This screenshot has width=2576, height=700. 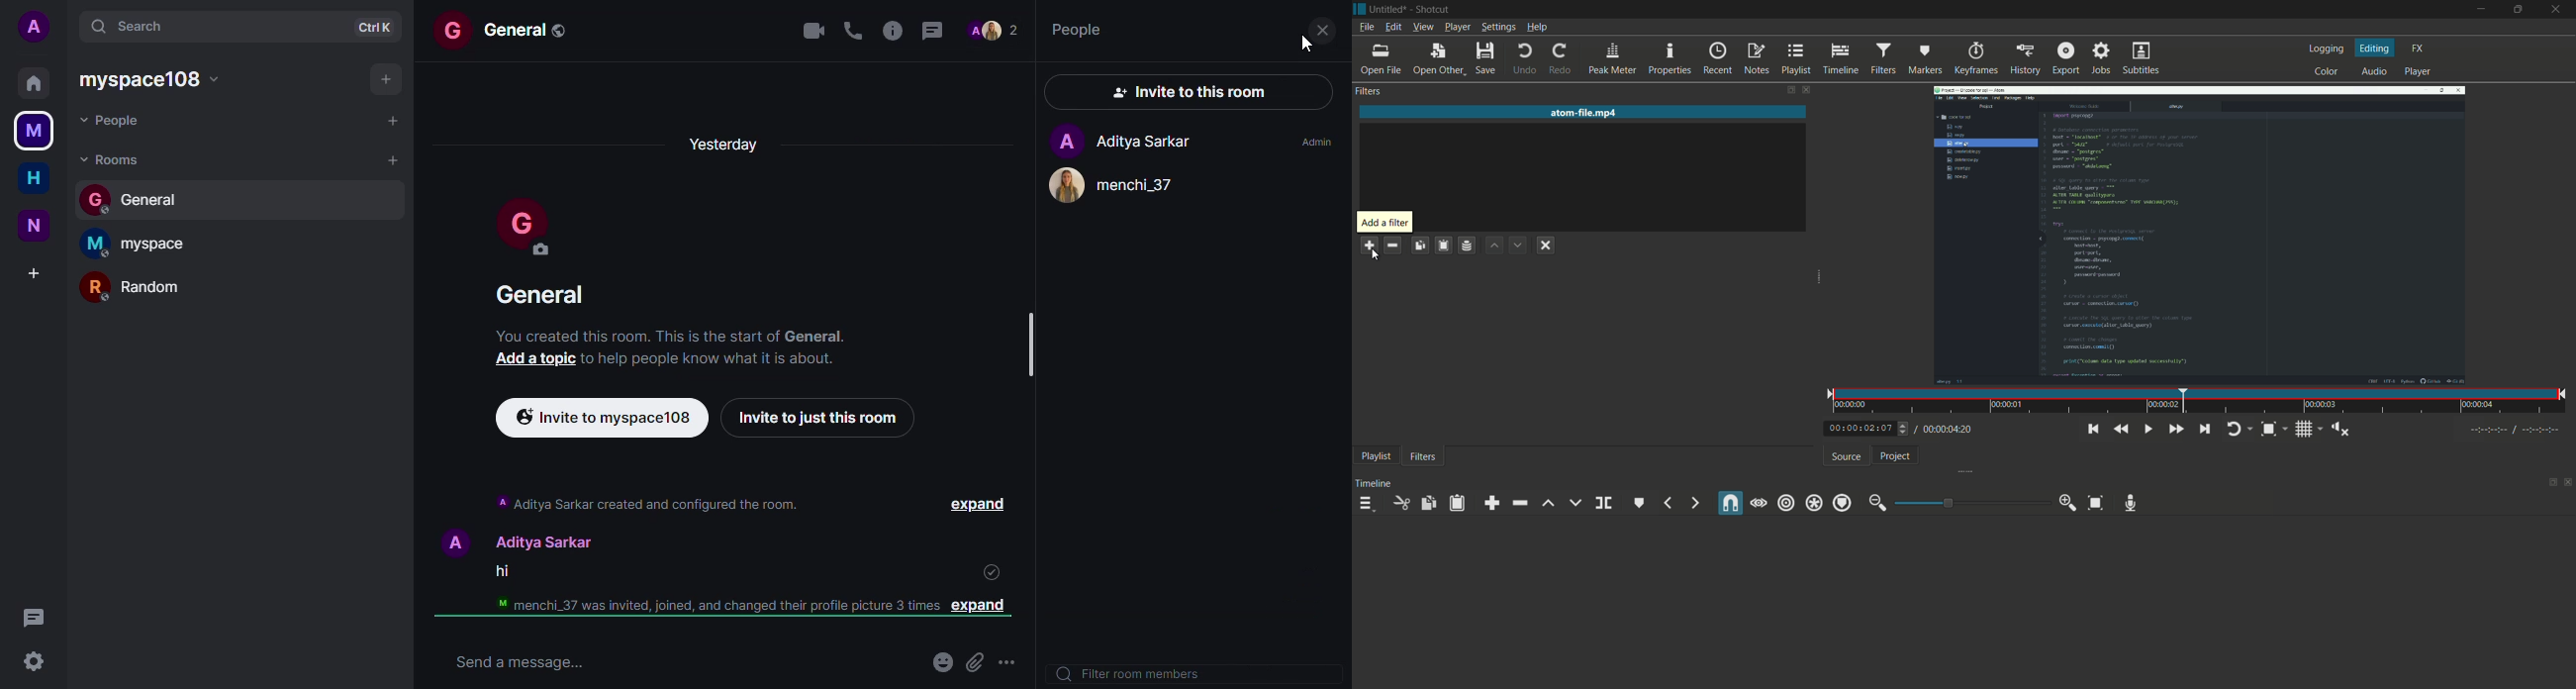 What do you see at coordinates (392, 121) in the screenshot?
I see `add` at bounding box center [392, 121].